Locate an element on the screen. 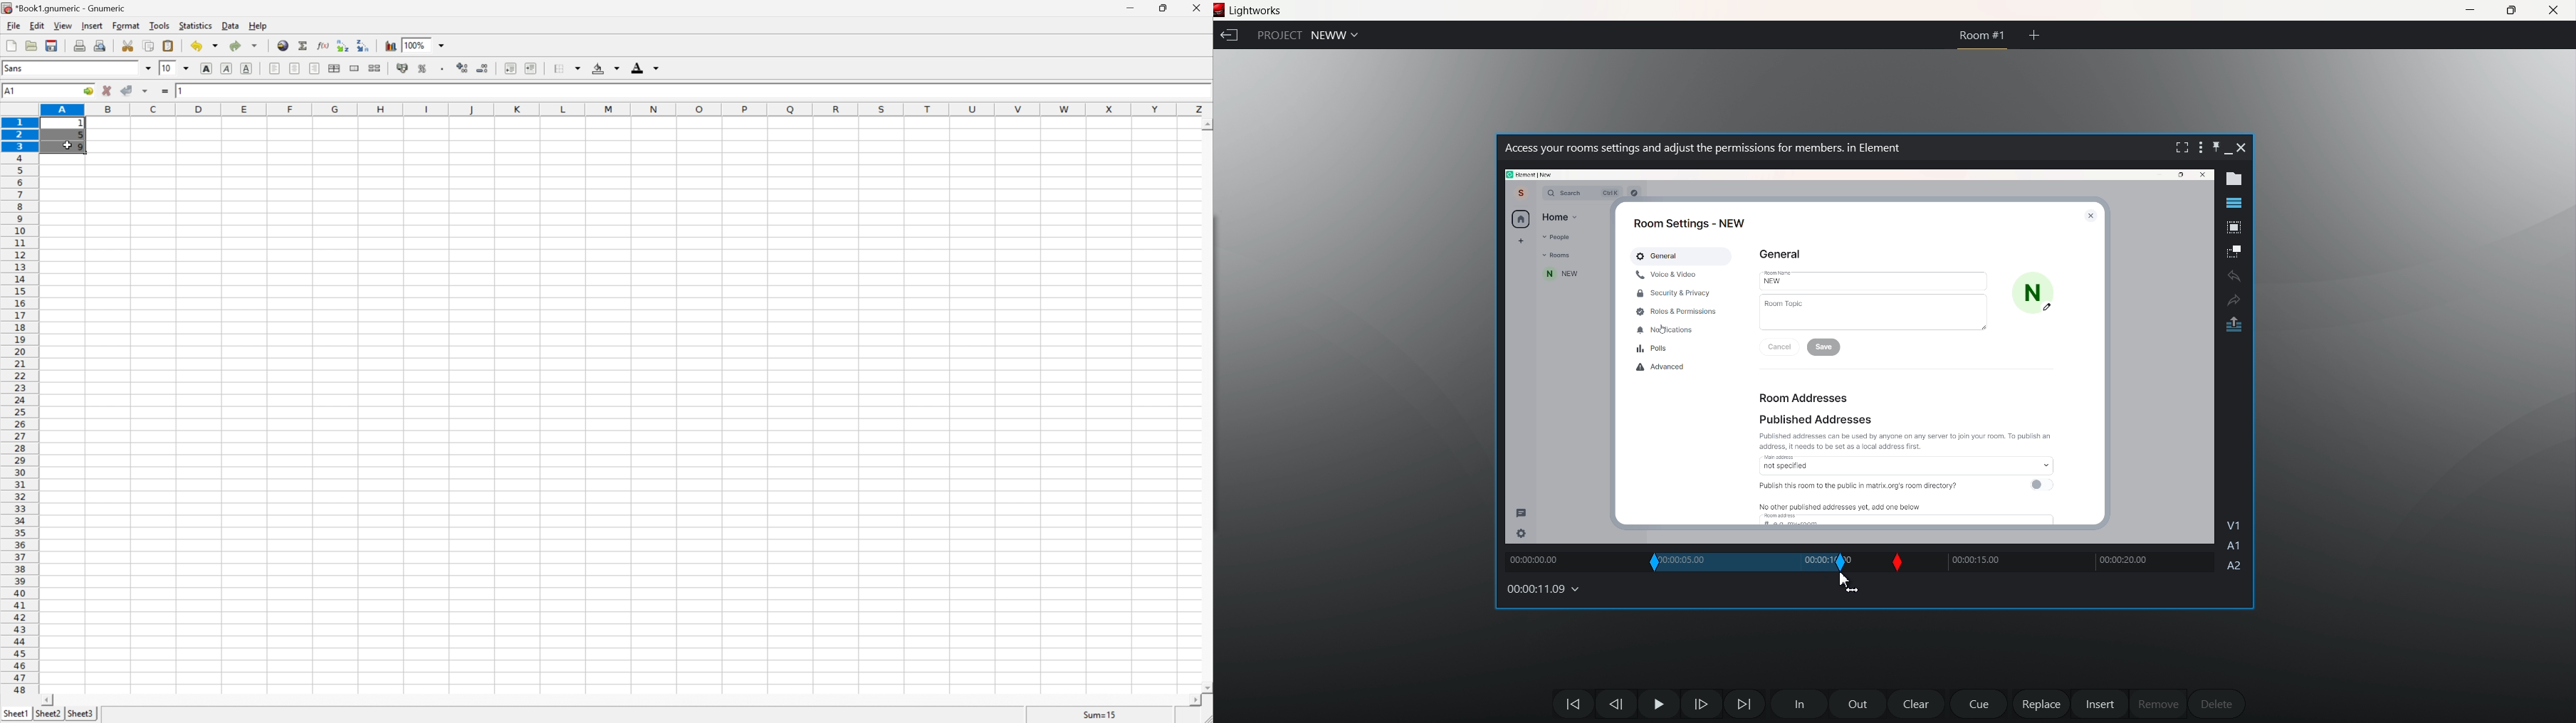 The width and height of the screenshot is (2576, 728). column names is located at coordinates (628, 110).